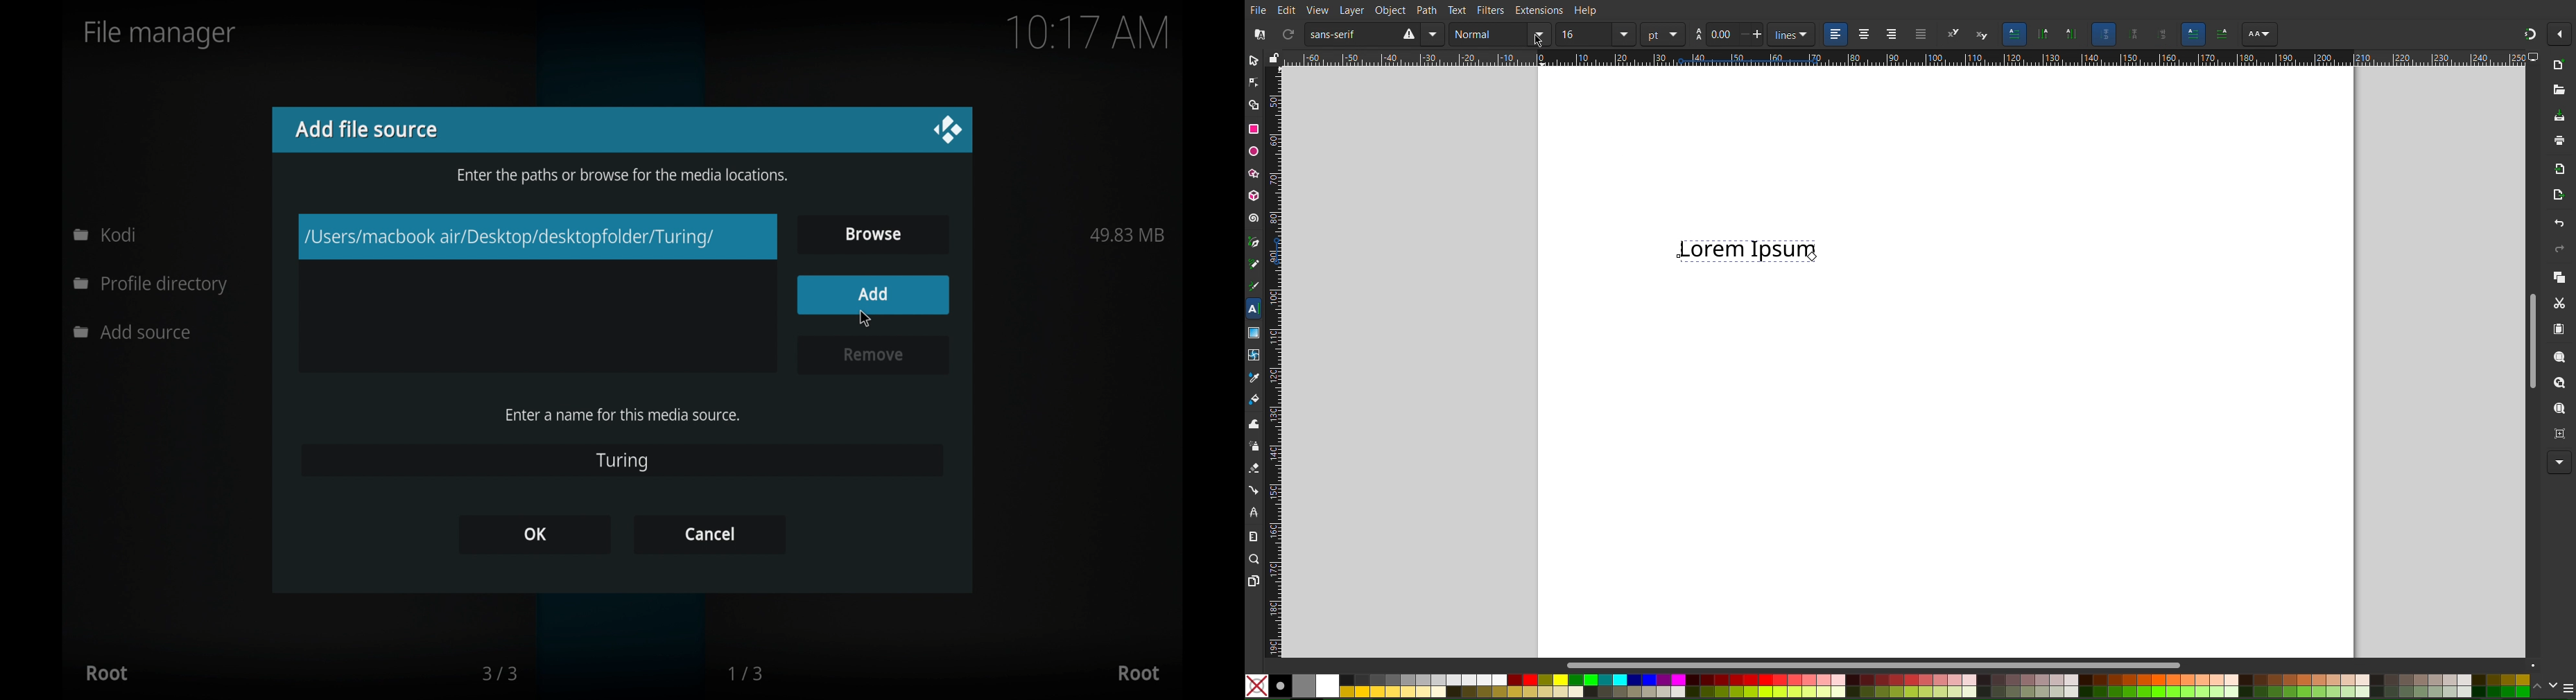 The height and width of the screenshot is (700, 2576). Describe the element at coordinates (2560, 304) in the screenshot. I see `Cut` at that location.